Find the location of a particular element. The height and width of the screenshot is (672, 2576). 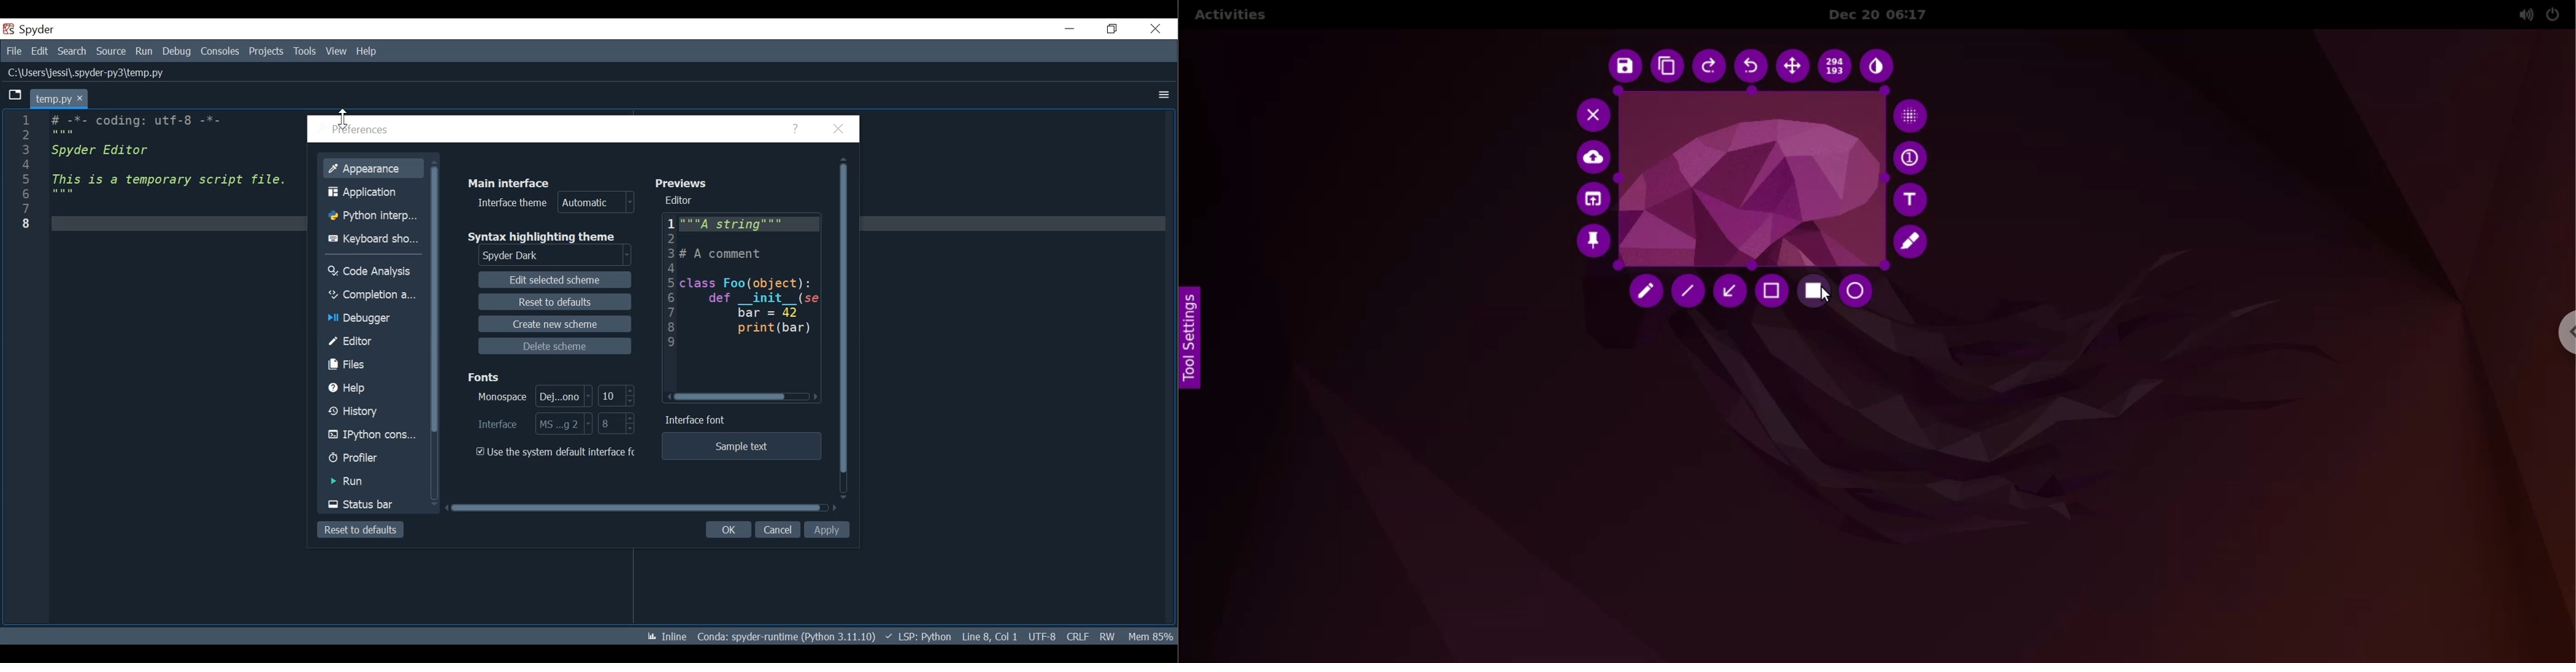

Create new scheme is located at coordinates (555, 323).